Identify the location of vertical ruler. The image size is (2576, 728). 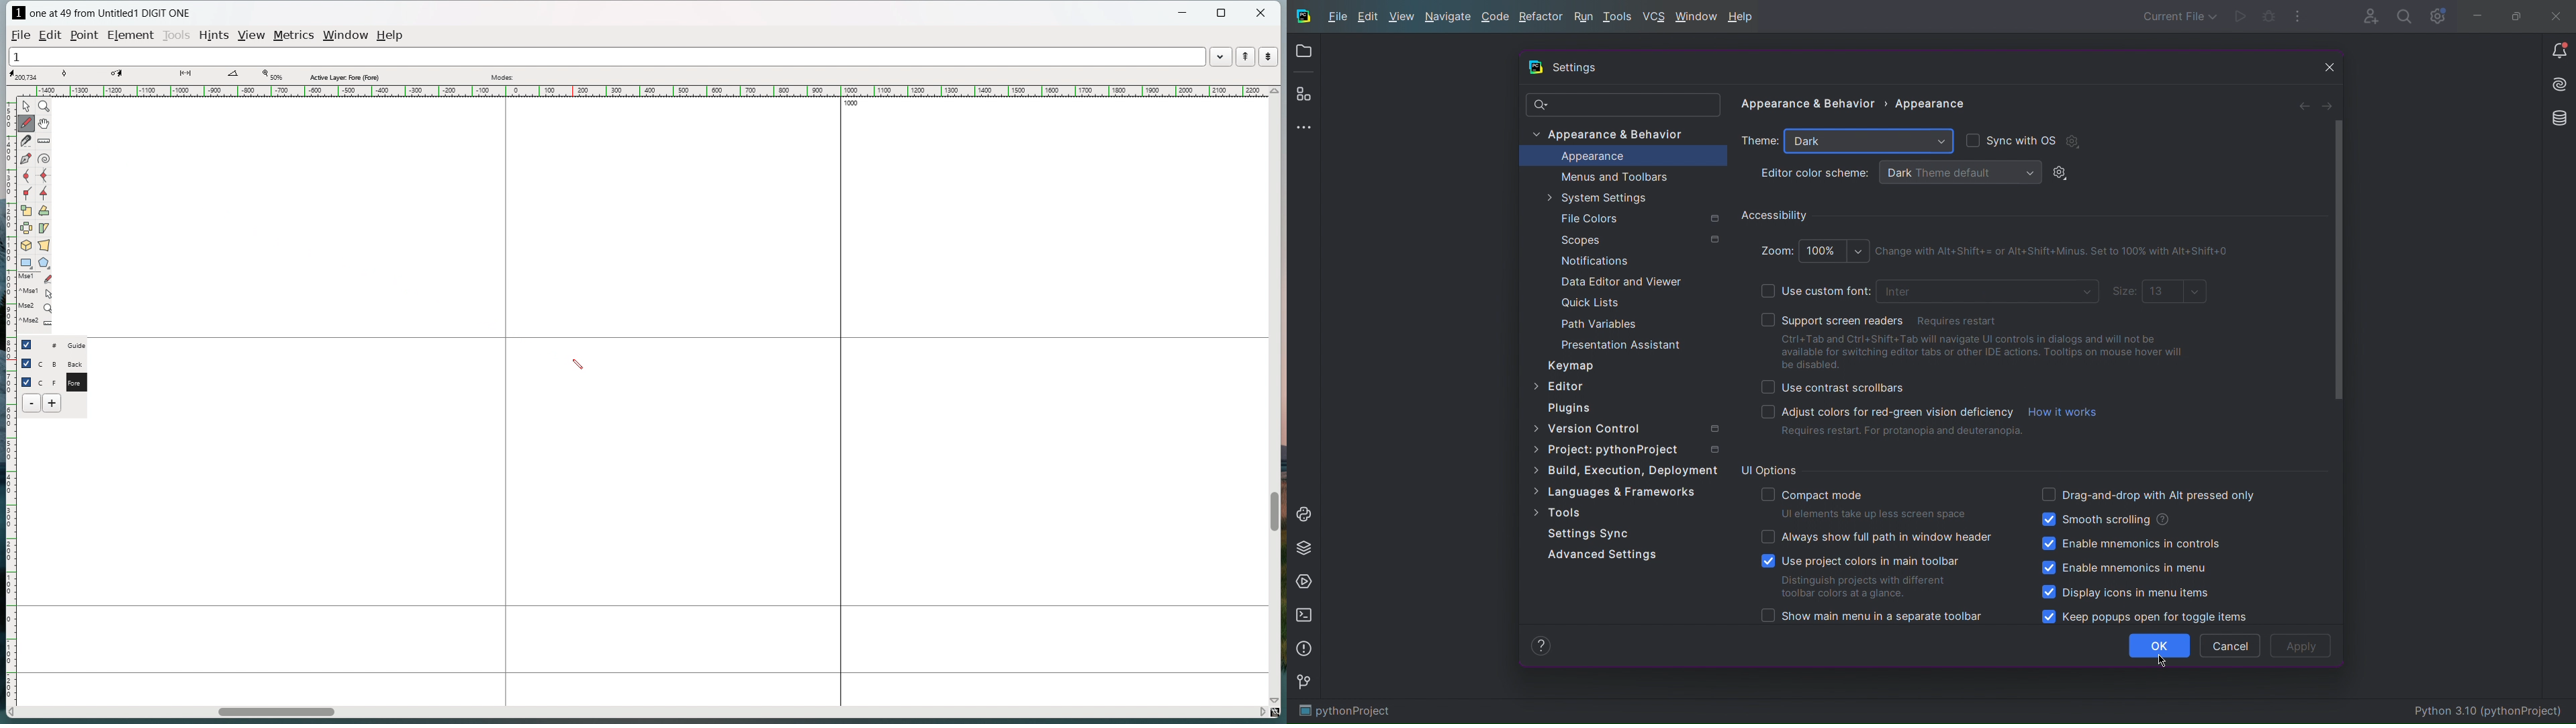
(9, 394).